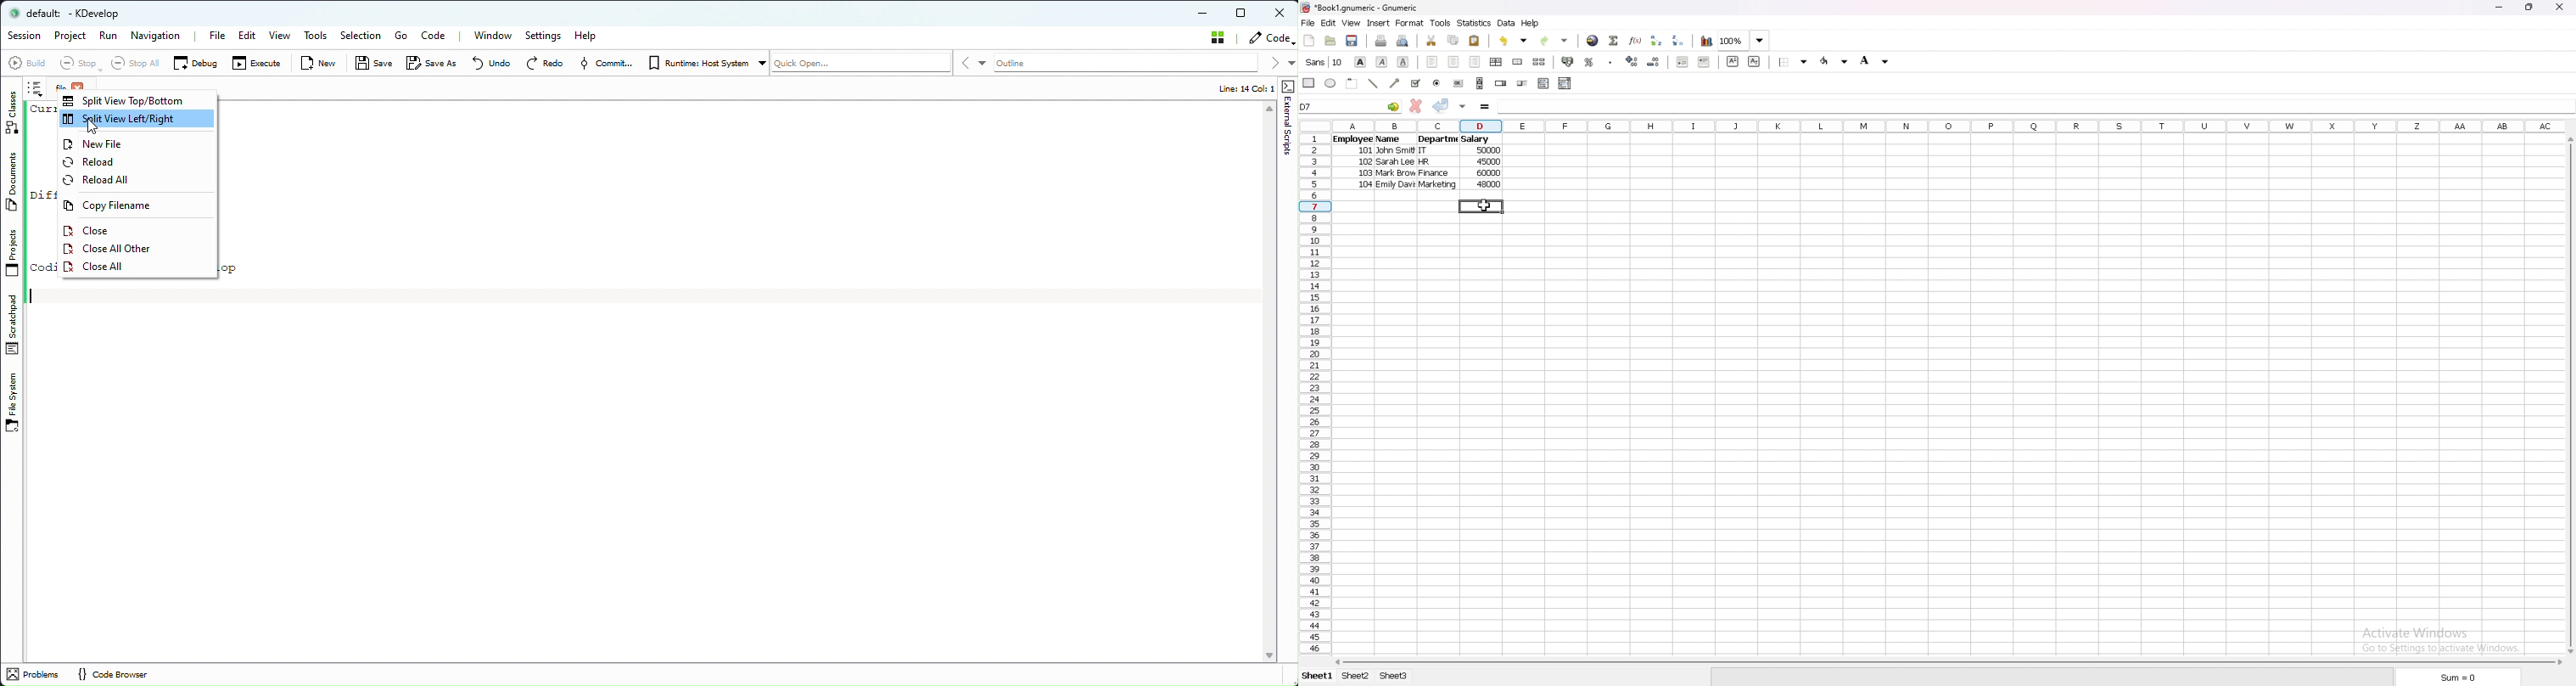 The width and height of the screenshot is (2576, 700). What do you see at coordinates (1793, 62) in the screenshot?
I see `border` at bounding box center [1793, 62].